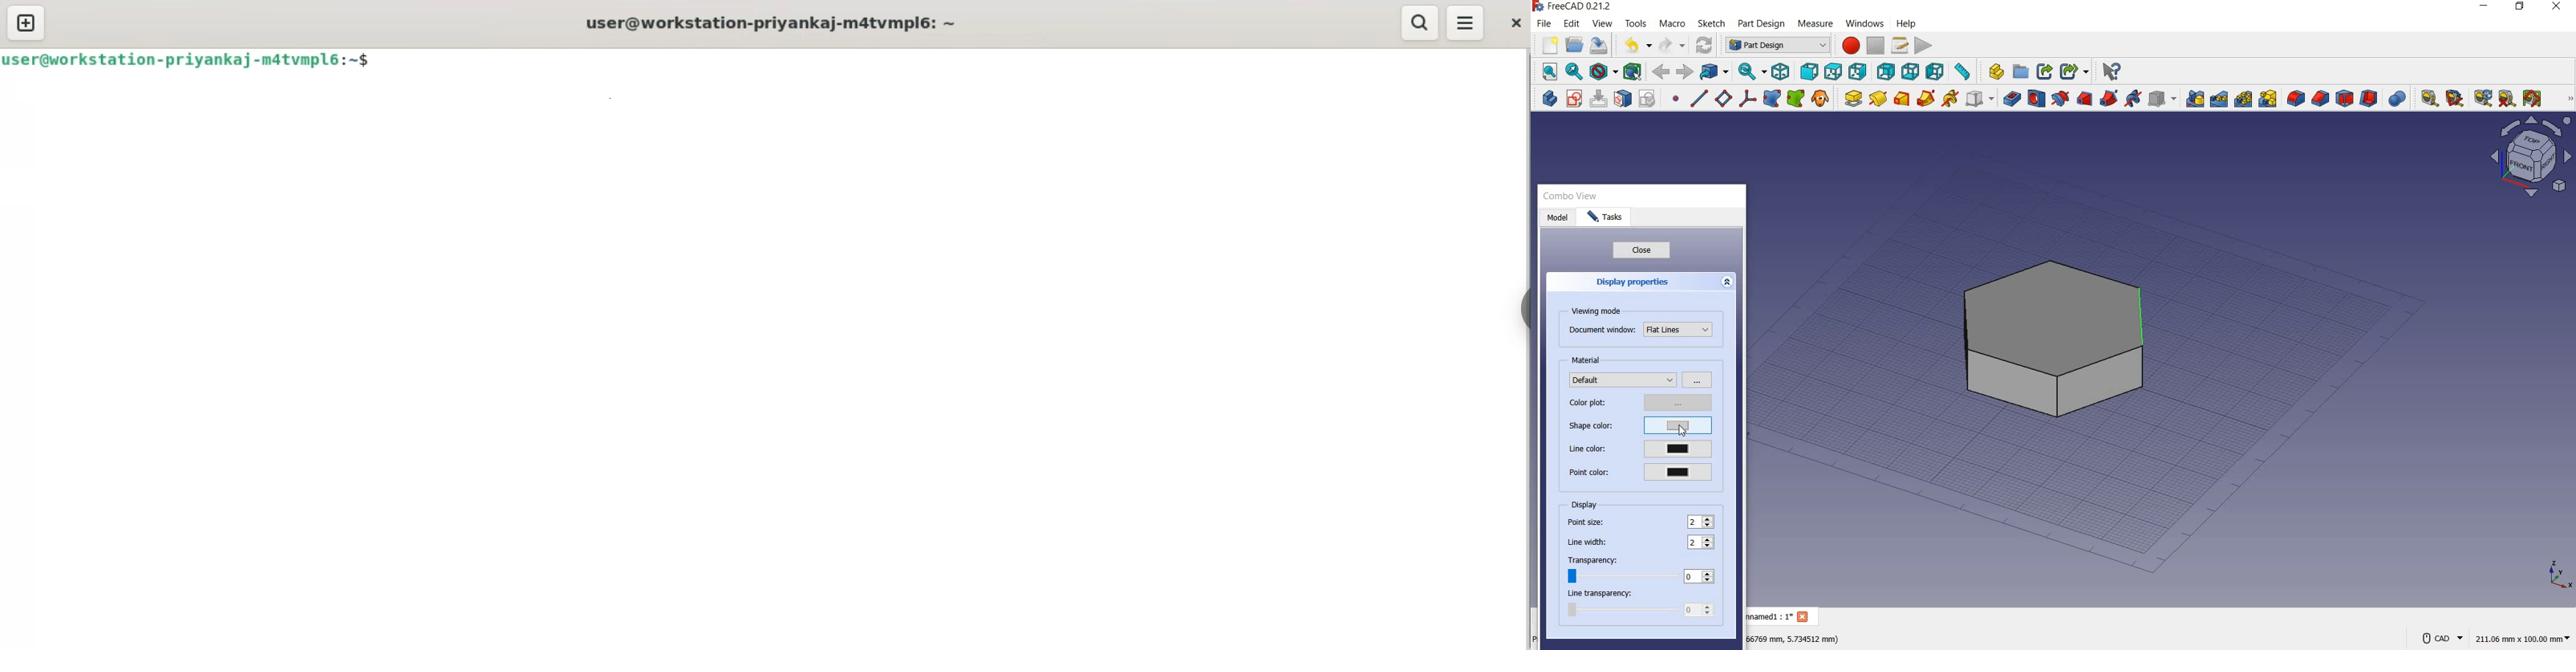 The width and height of the screenshot is (2576, 672). What do you see at coordinates (1603, 72) in the screenshot?
I see `draw style` at bounding box center [1603, 72].